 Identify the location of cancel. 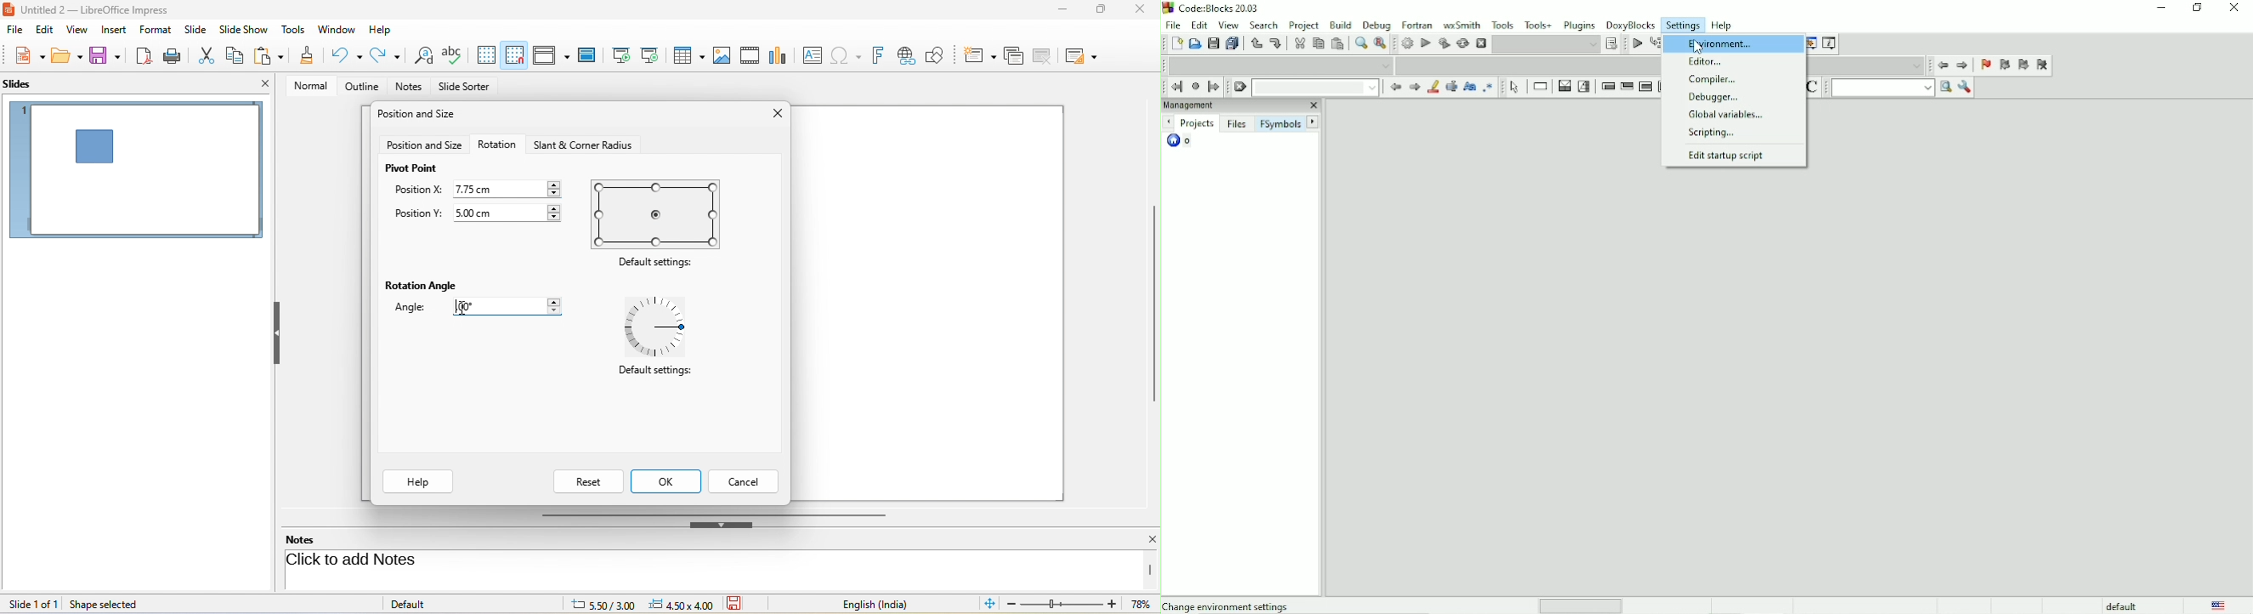
(746, 481).